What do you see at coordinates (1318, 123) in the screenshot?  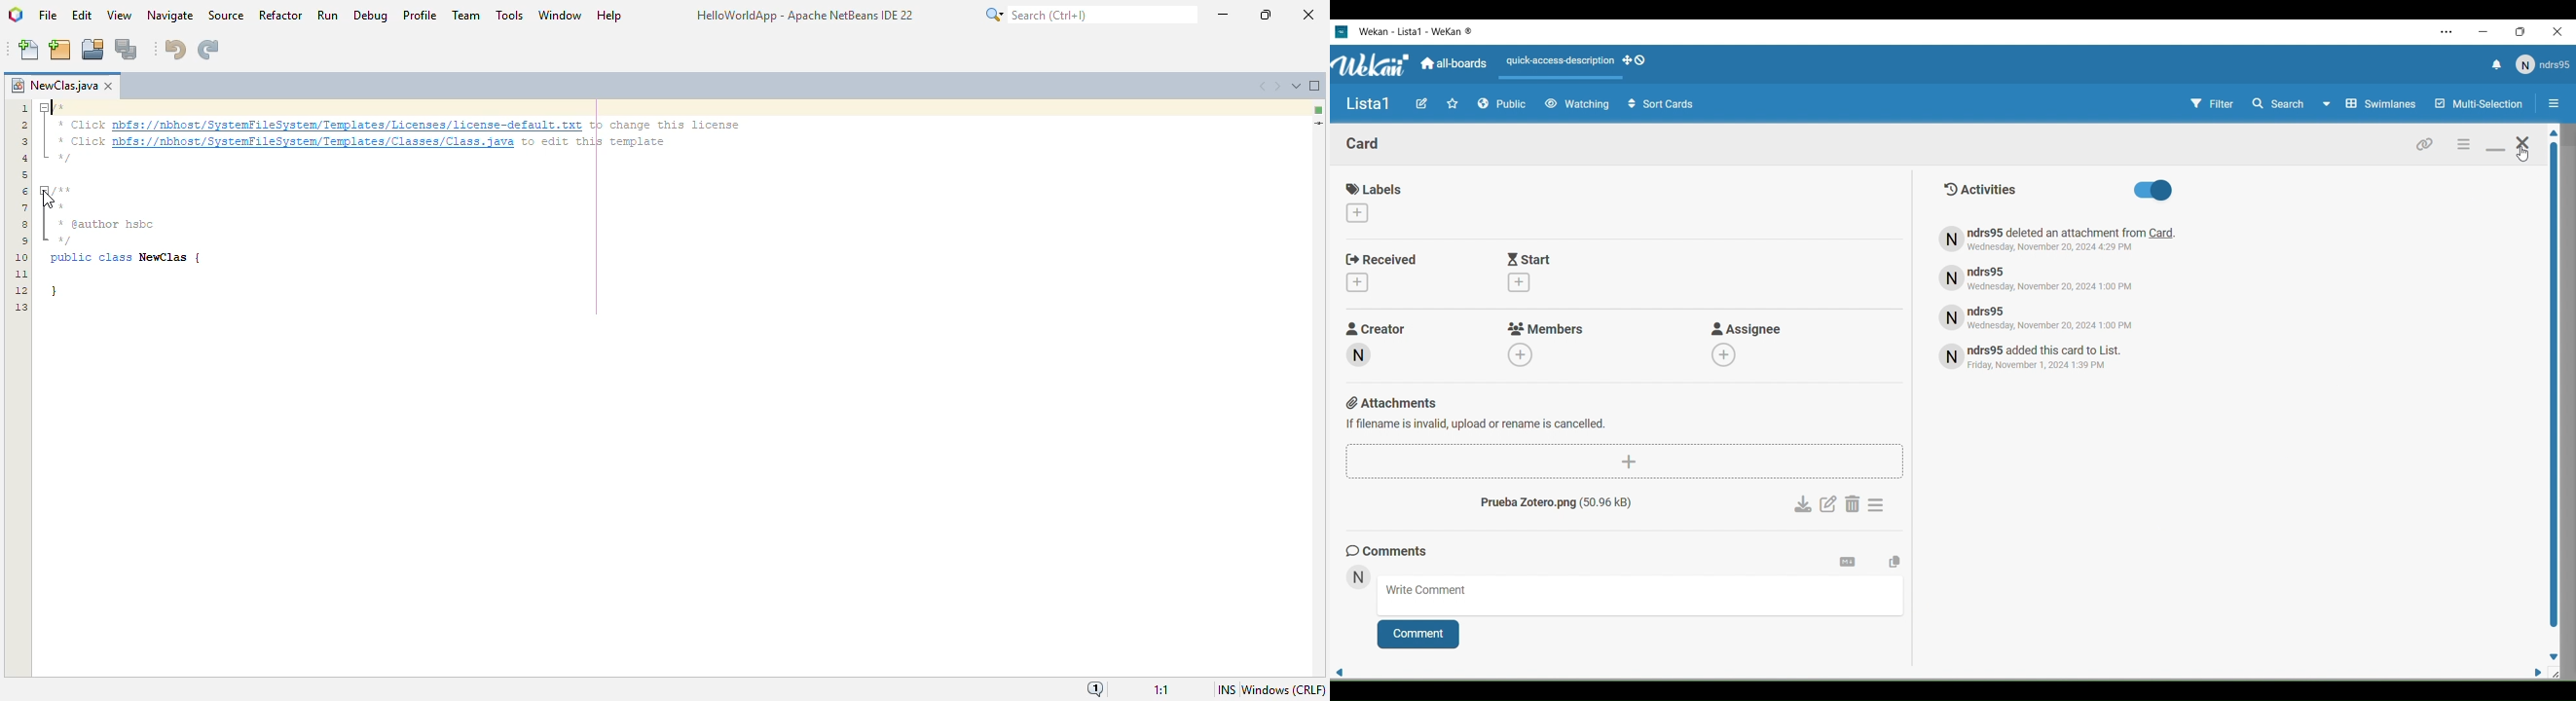 I see `current line` at bounding box center [1318, 123].